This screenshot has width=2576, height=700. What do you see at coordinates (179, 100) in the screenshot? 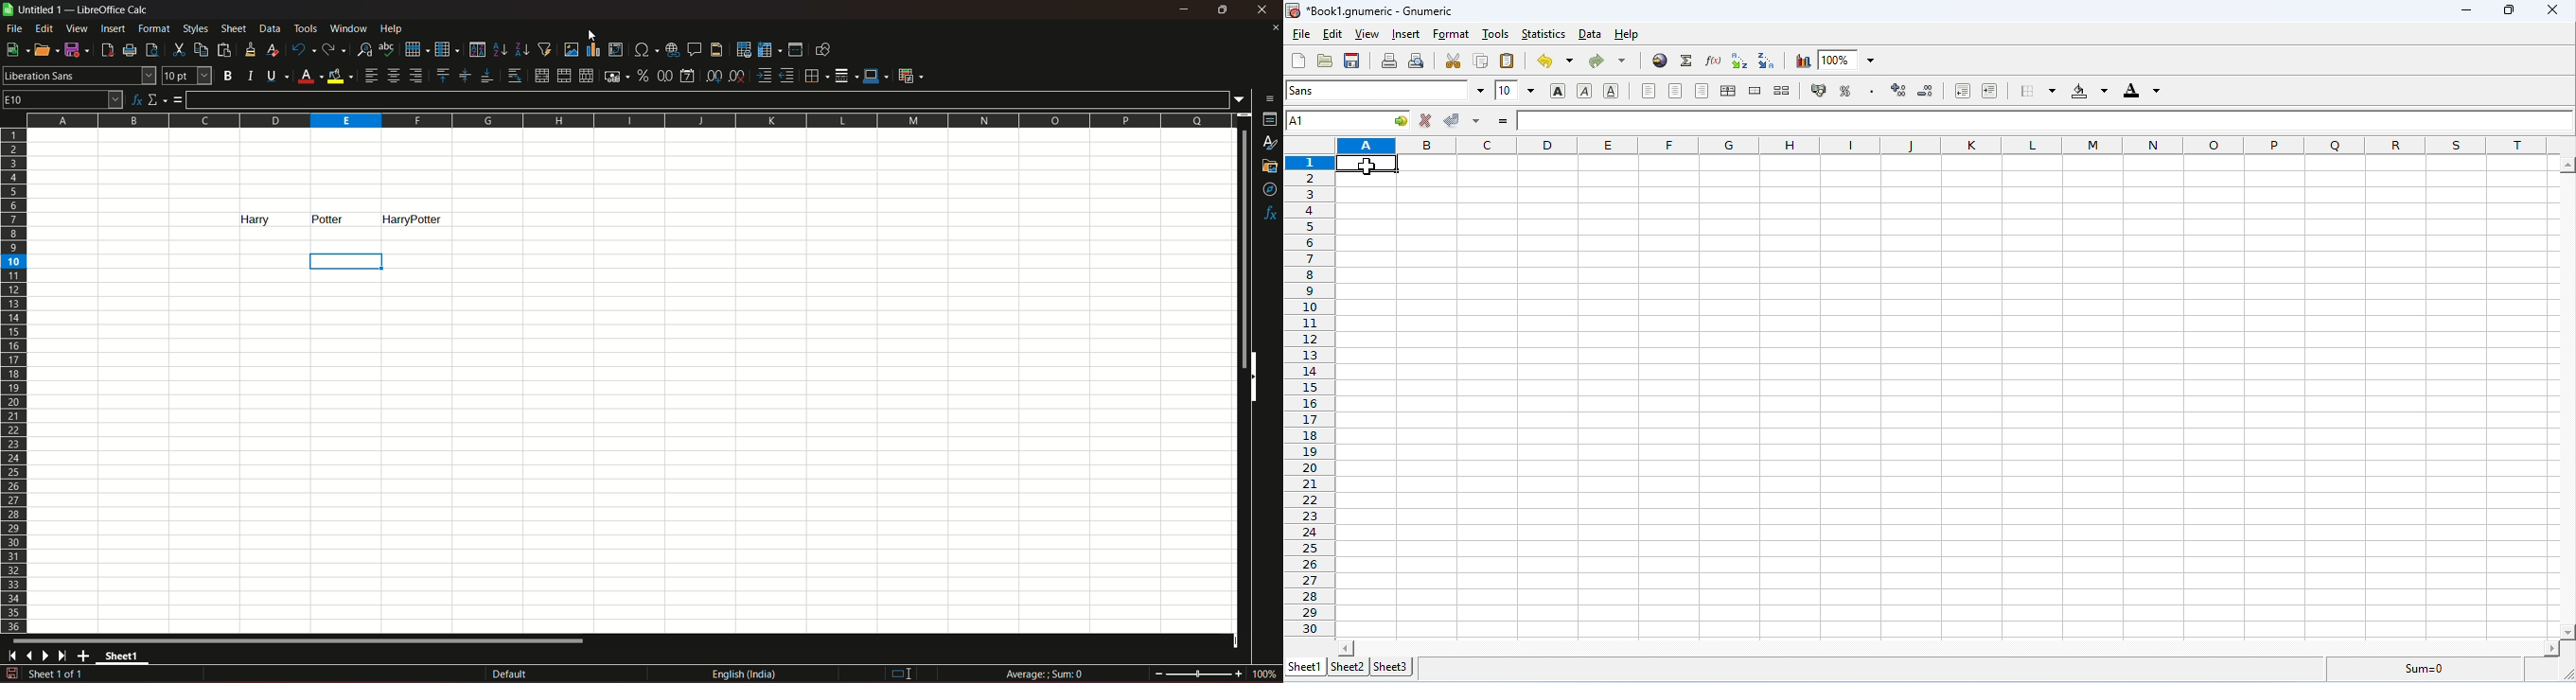
I see `formula` at bounding box center [179, 100].